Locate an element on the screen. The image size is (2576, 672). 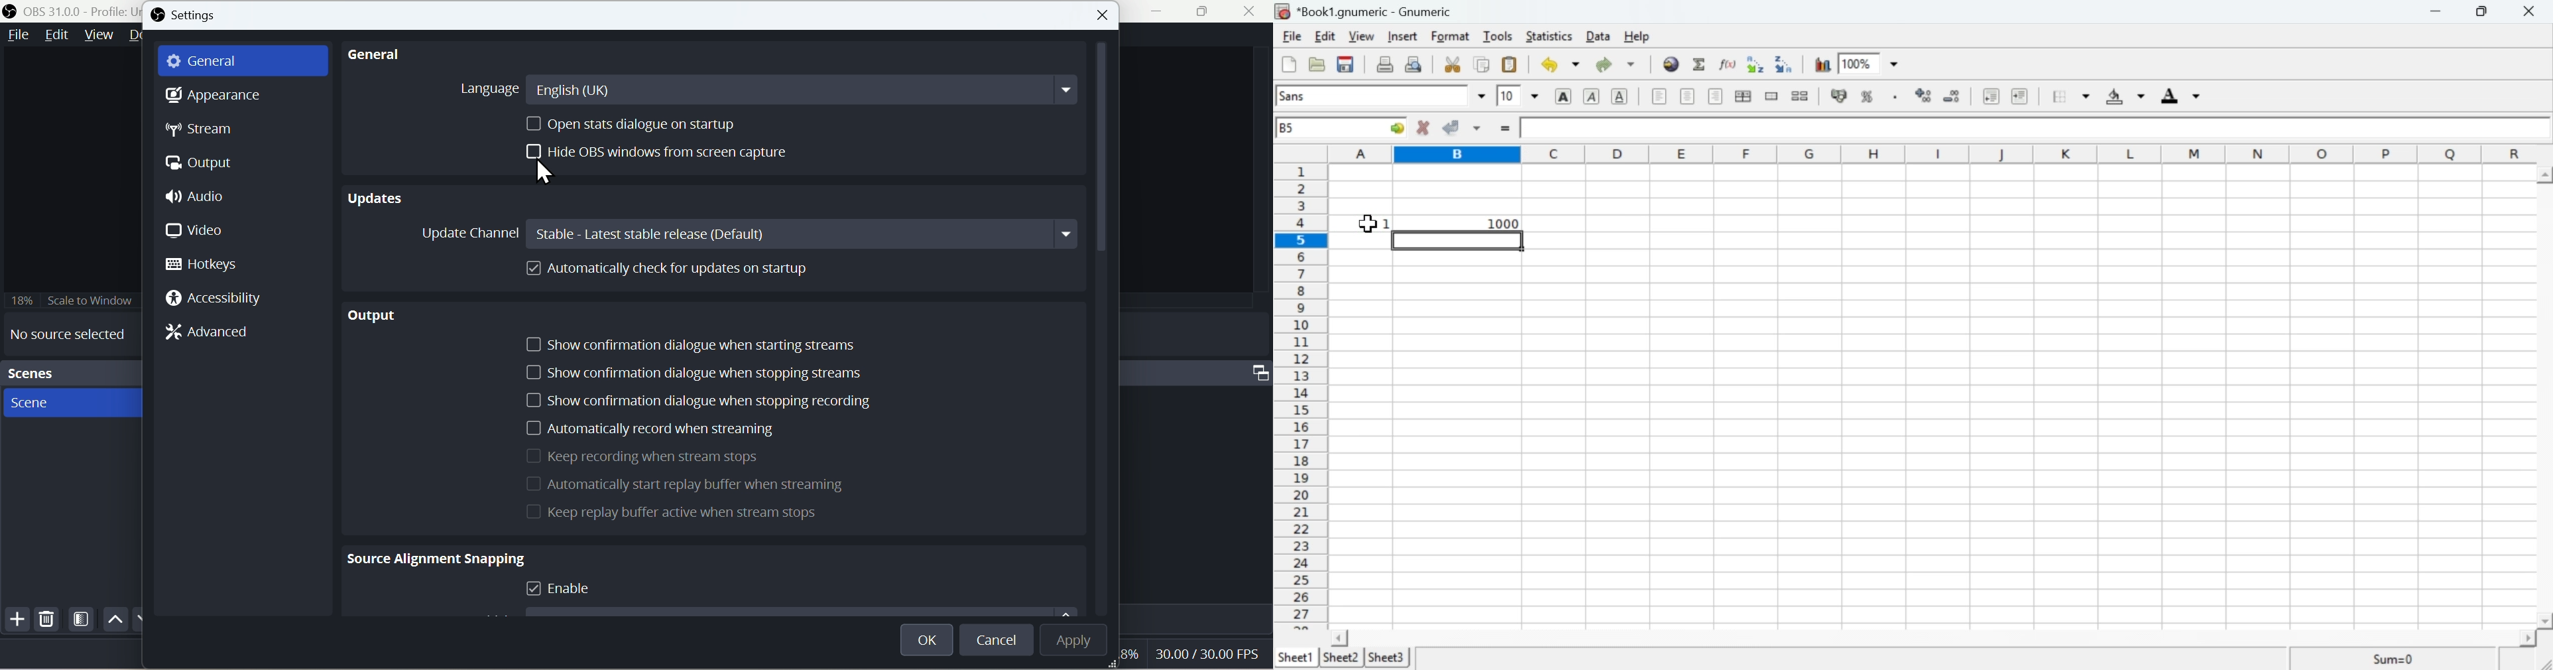
Increase indent, align to the left. is located at coordinates (2020, 97).